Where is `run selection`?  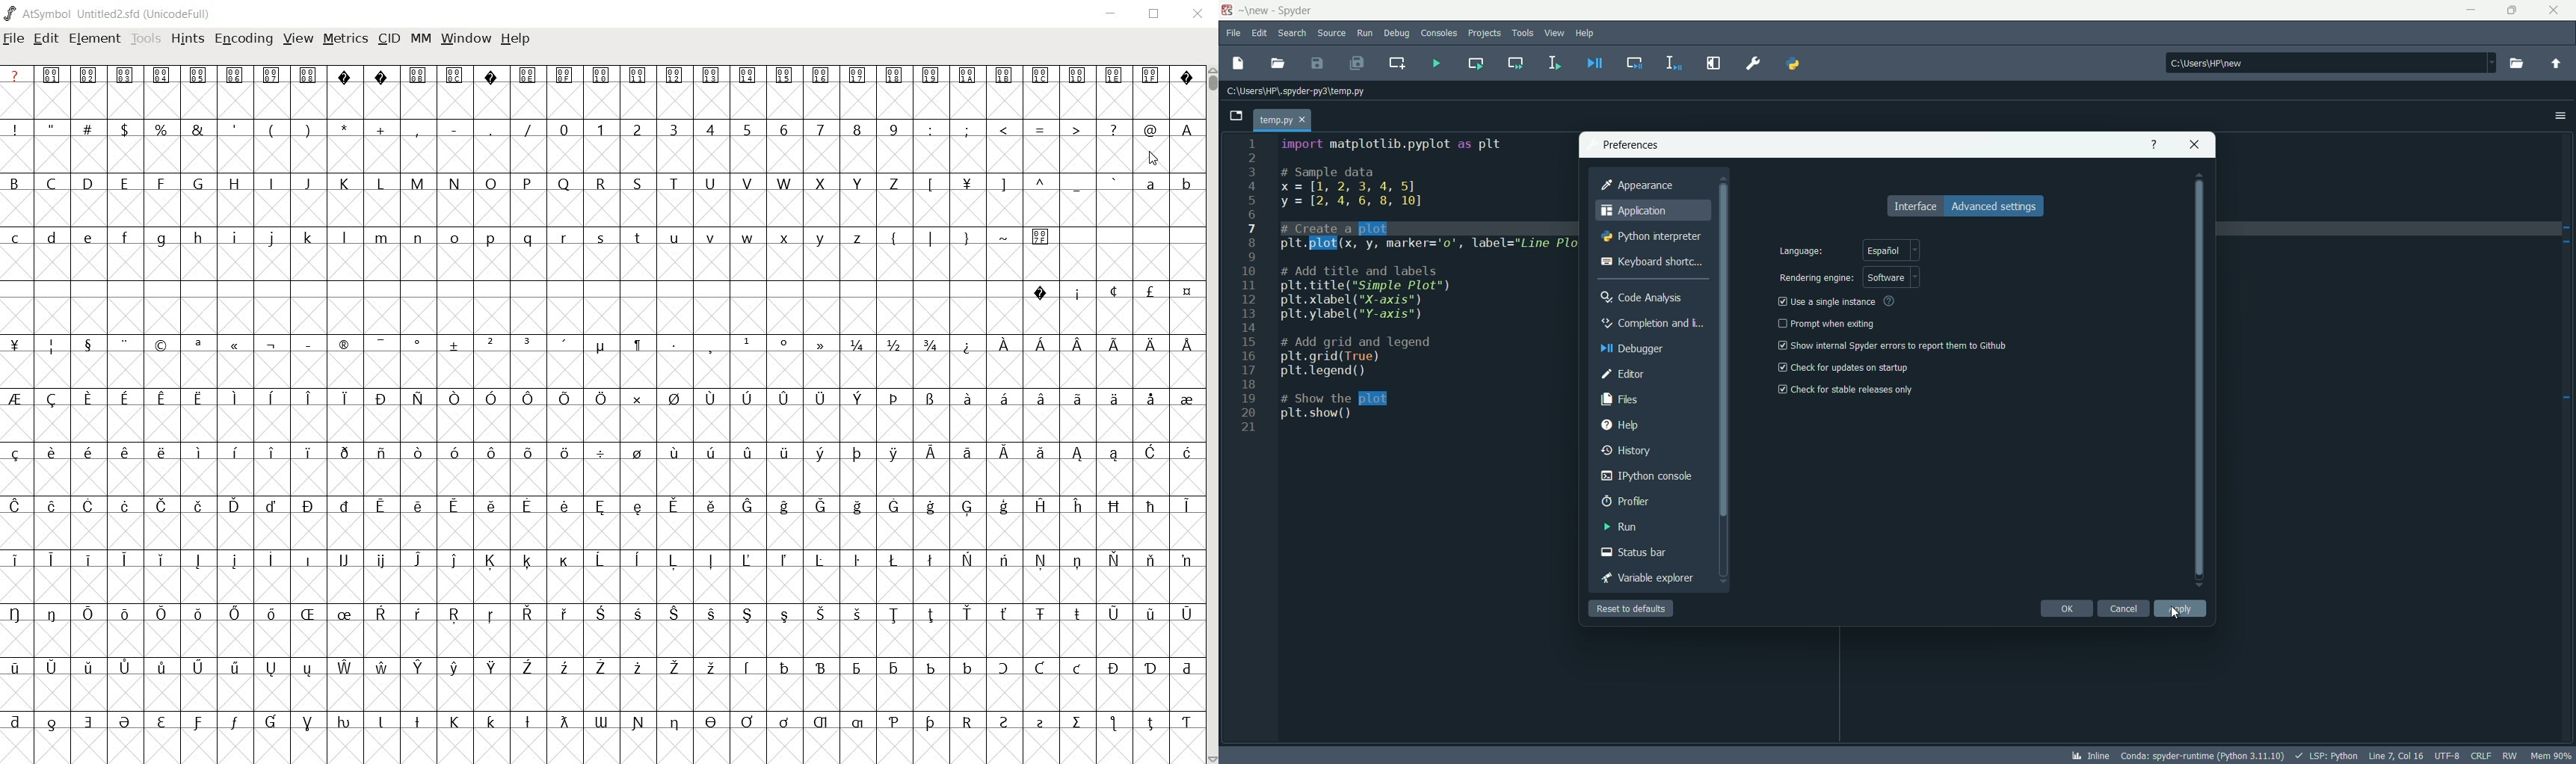
run selection is located at coordinates (1552, 62).